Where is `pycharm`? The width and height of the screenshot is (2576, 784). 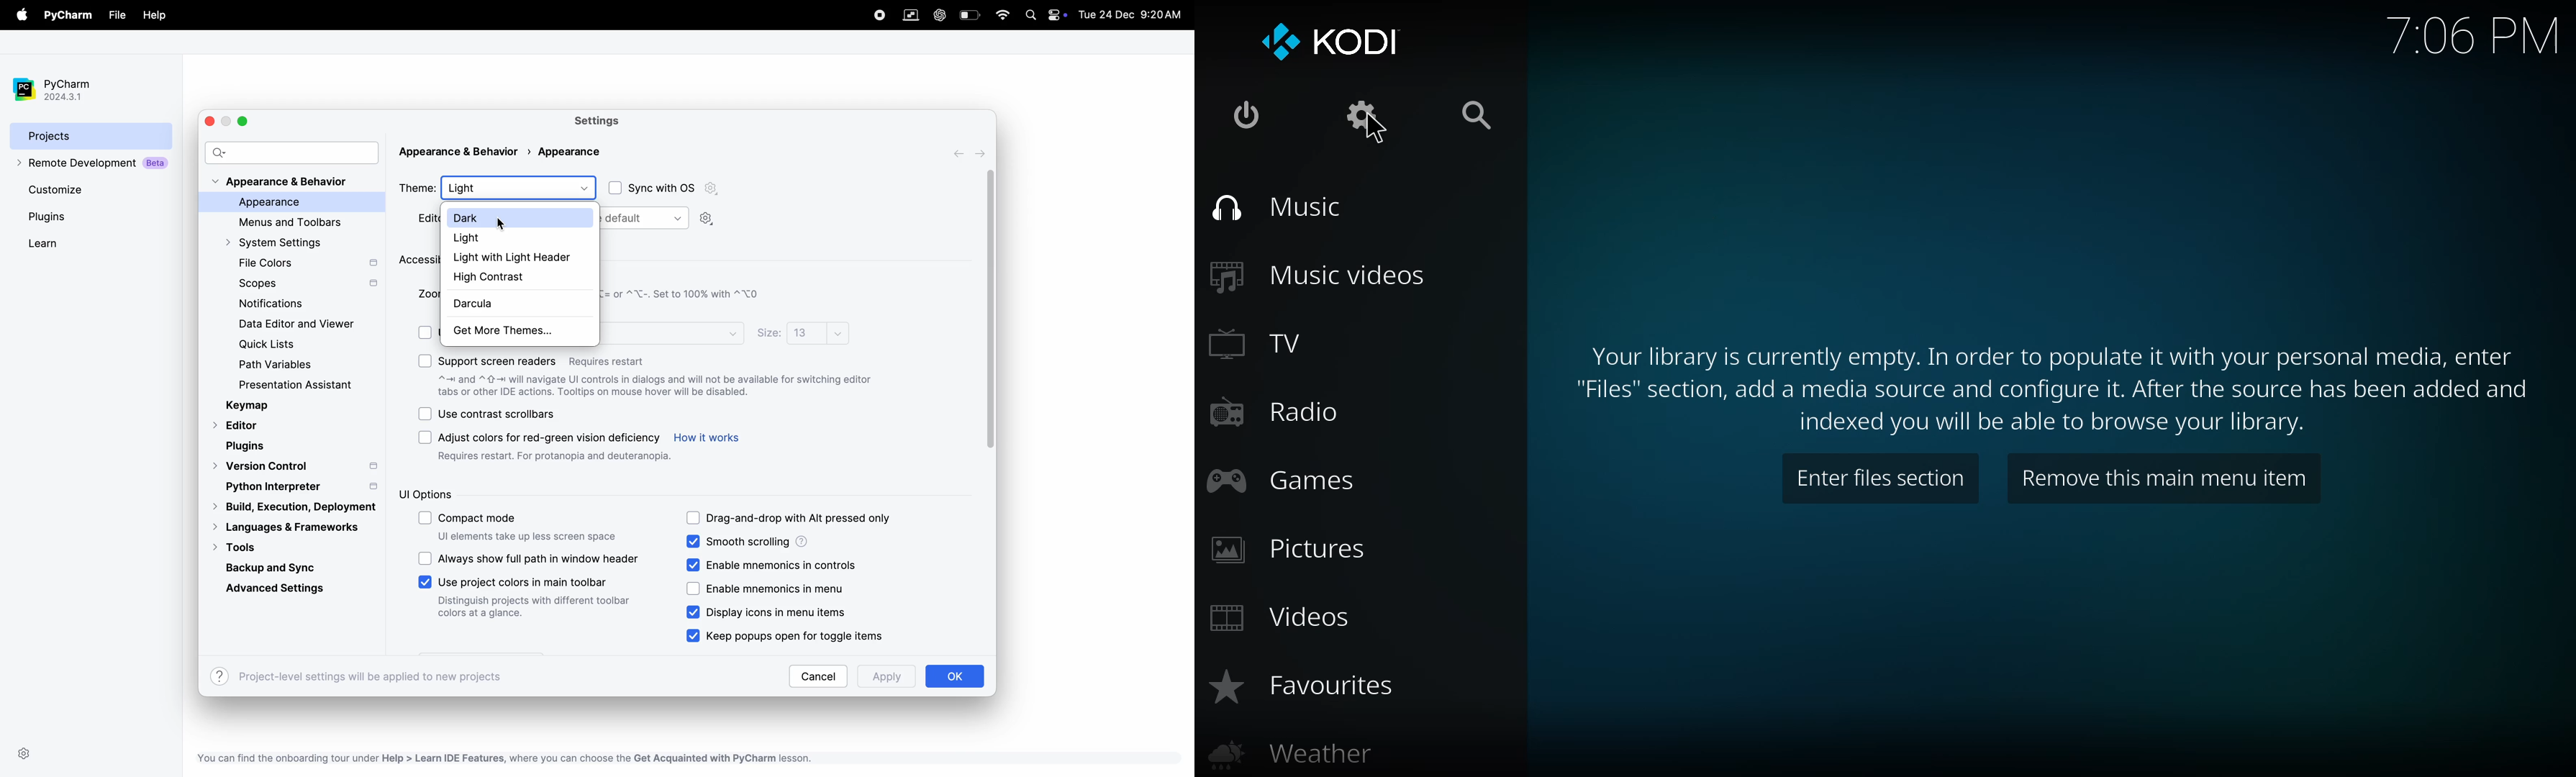
pycharm is located at coordinates (70, 15).